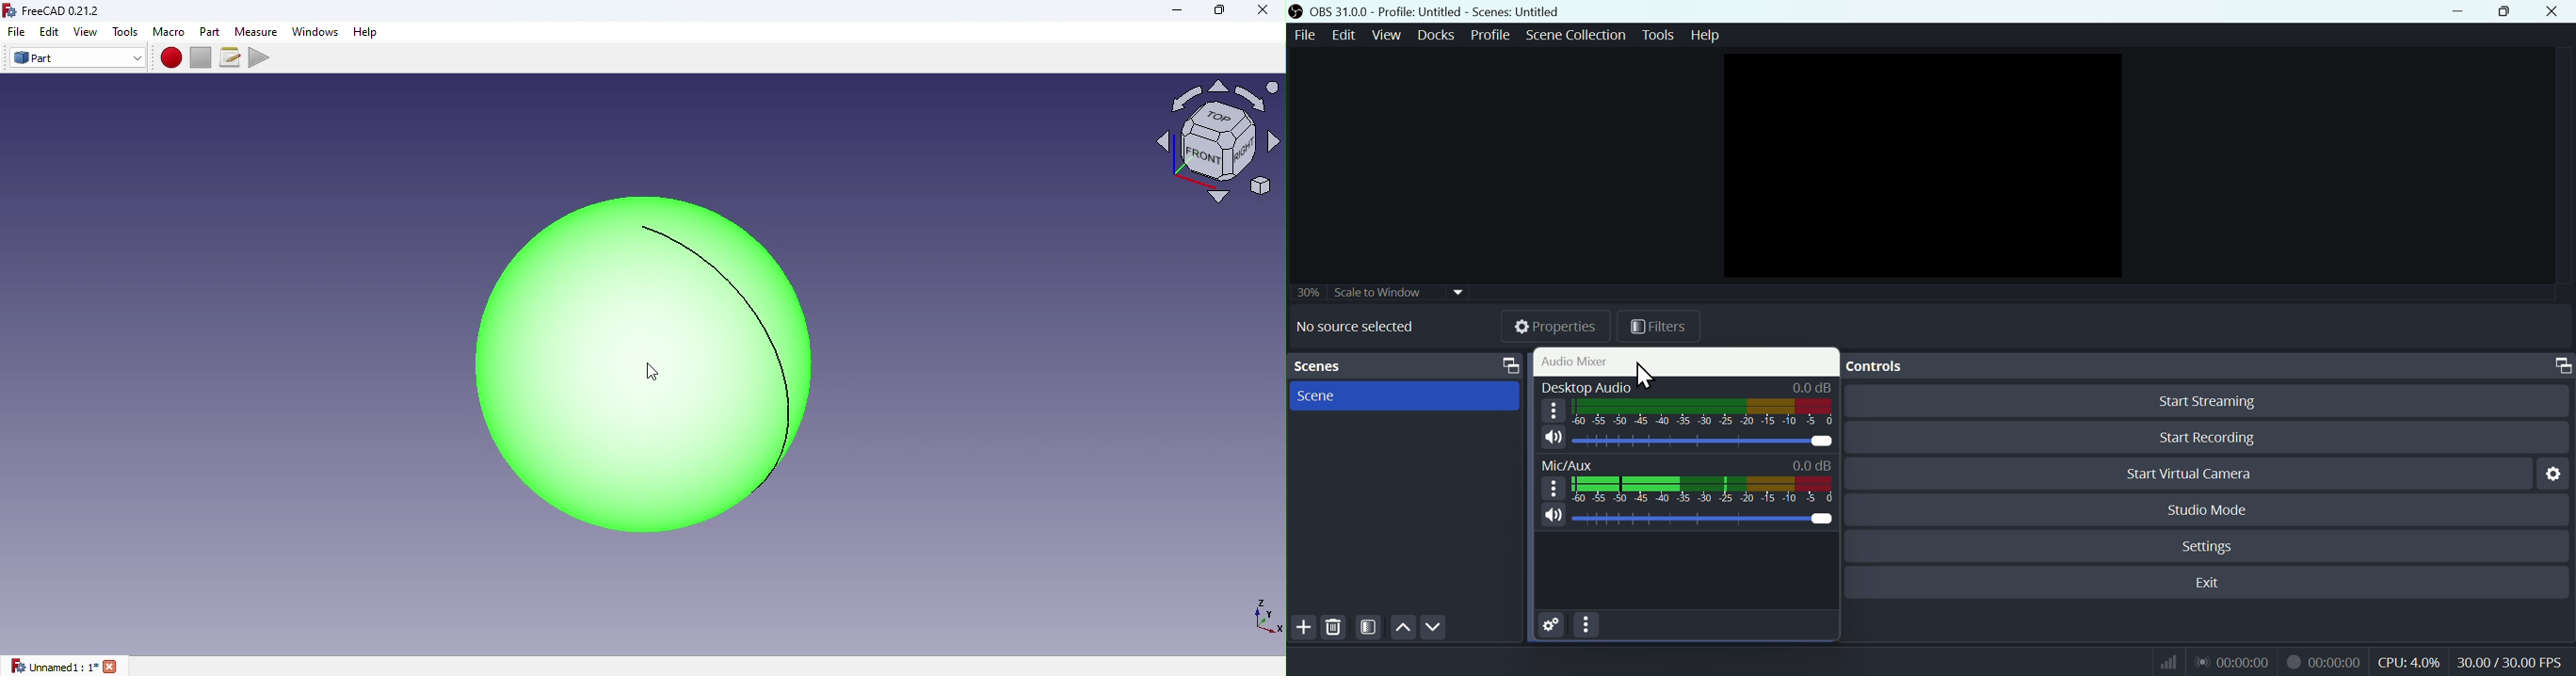 This screenshot has width=2576, height=700. Describe the element at coordinates (631, 364) in the screenshot. I see `Sphere` at that location.